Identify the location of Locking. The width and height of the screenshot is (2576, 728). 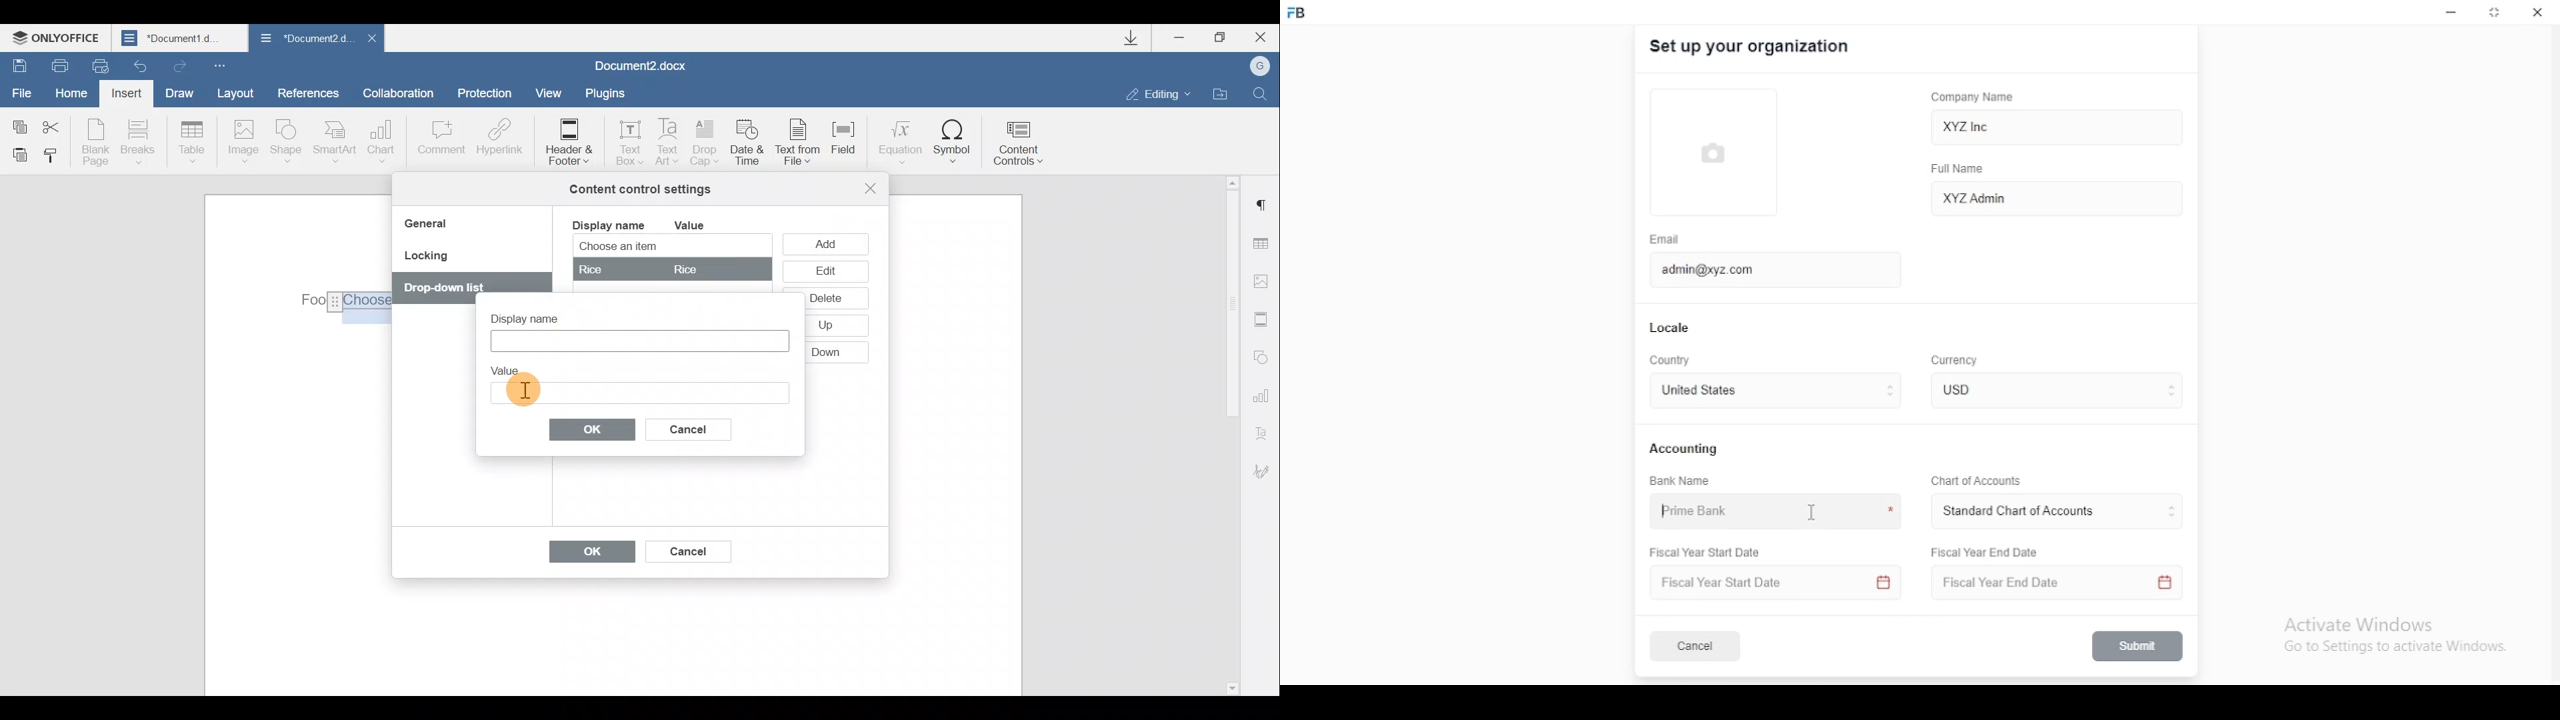
(425, 260).